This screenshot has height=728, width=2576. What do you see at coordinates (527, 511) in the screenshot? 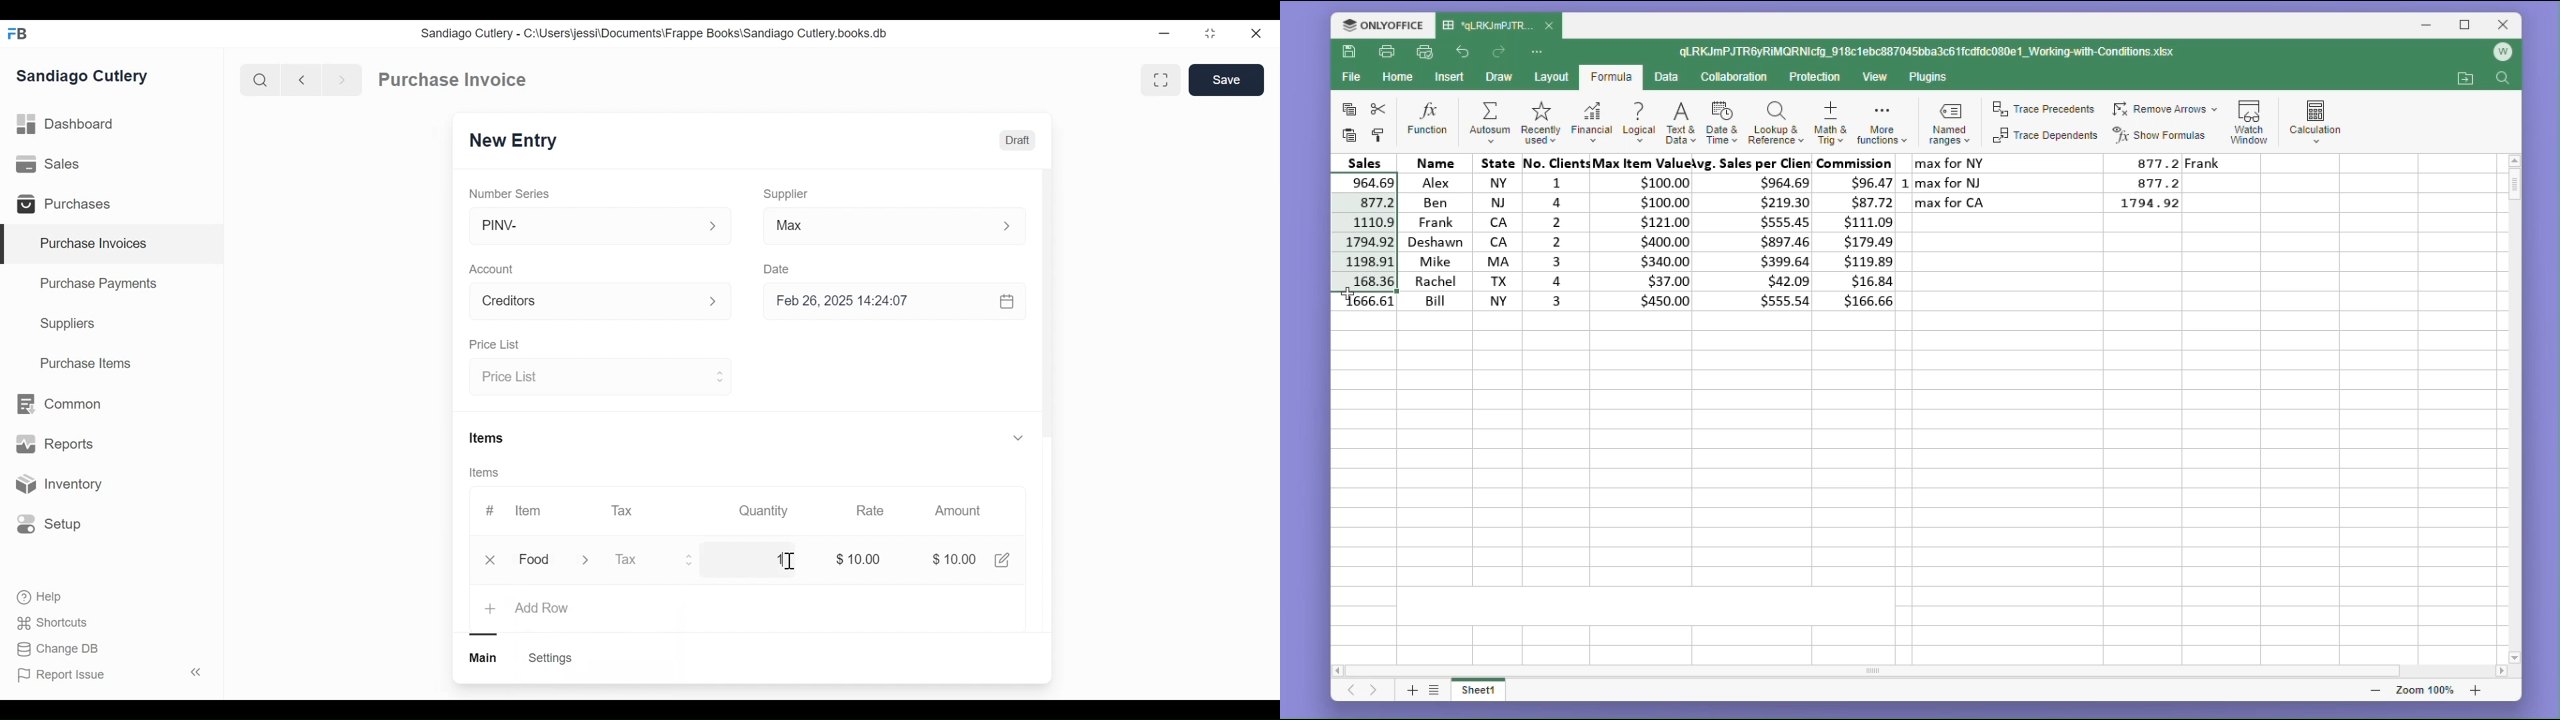
I see `Item` at bounding box center [527, 511].